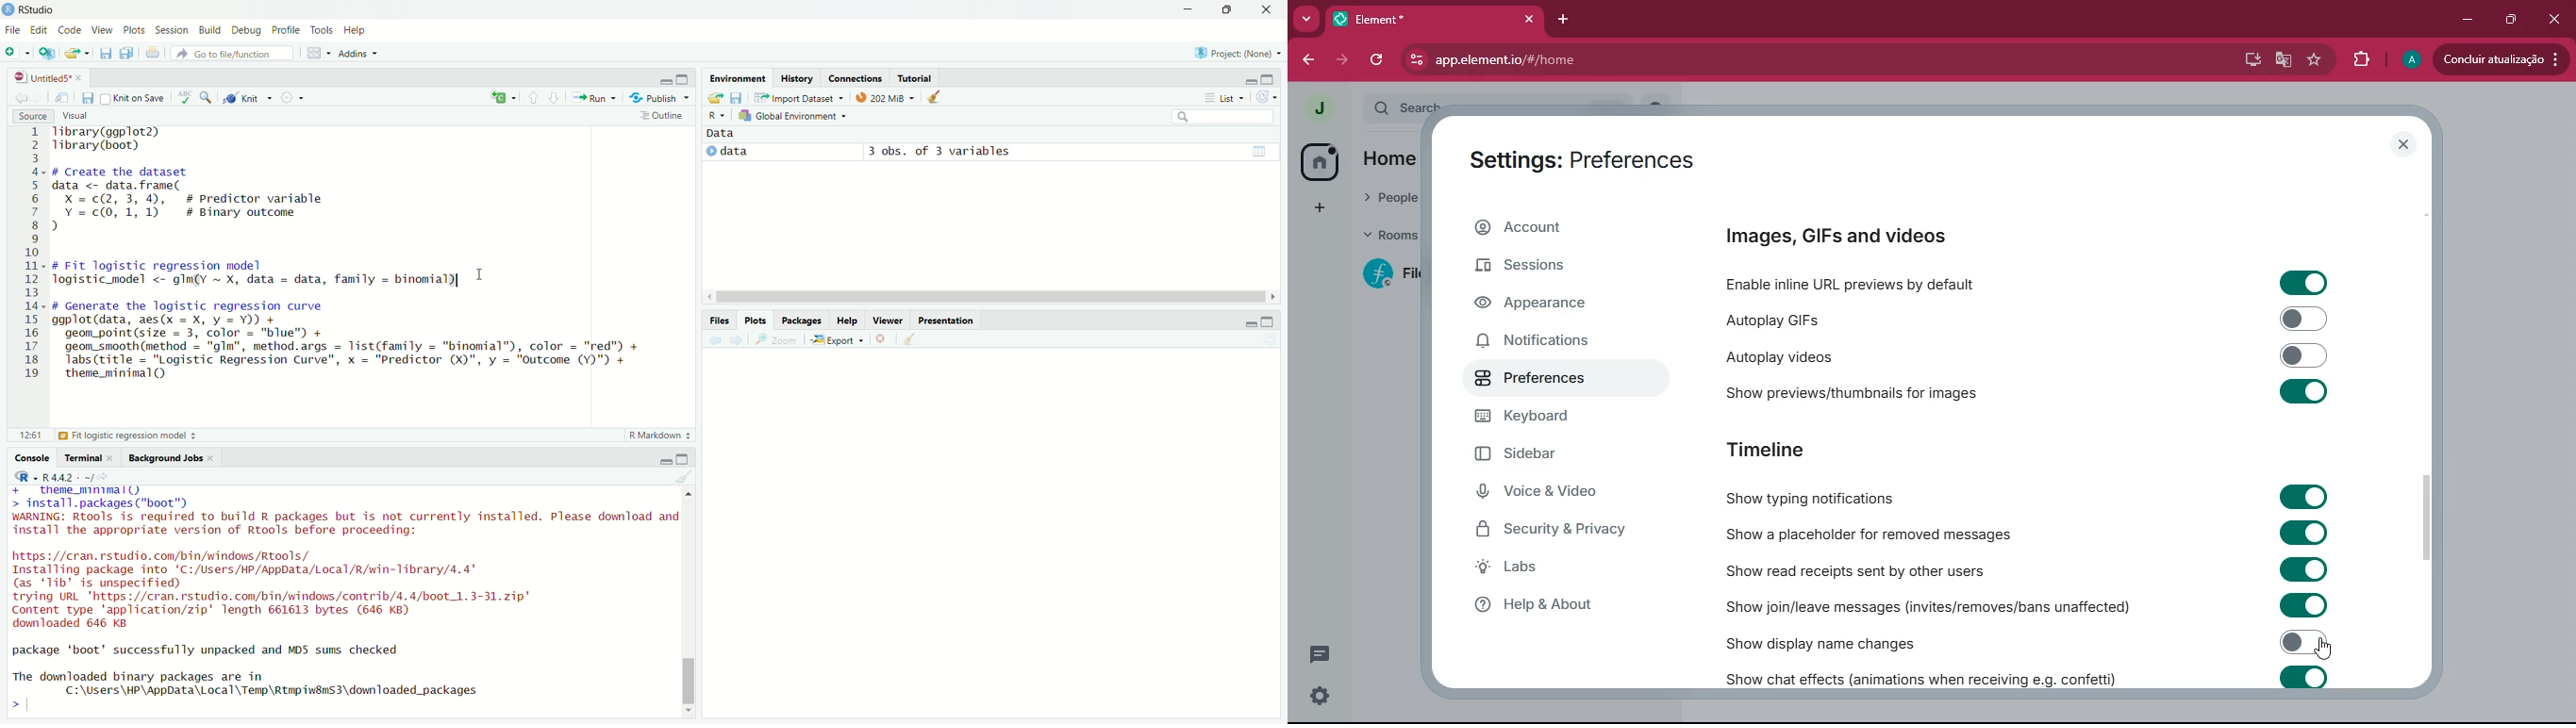 Image resolution: width=2576 pixels, height=728 pixels. Describe the element at coordinates (756, 320) in the screenshot. I see `Plots` at that location.